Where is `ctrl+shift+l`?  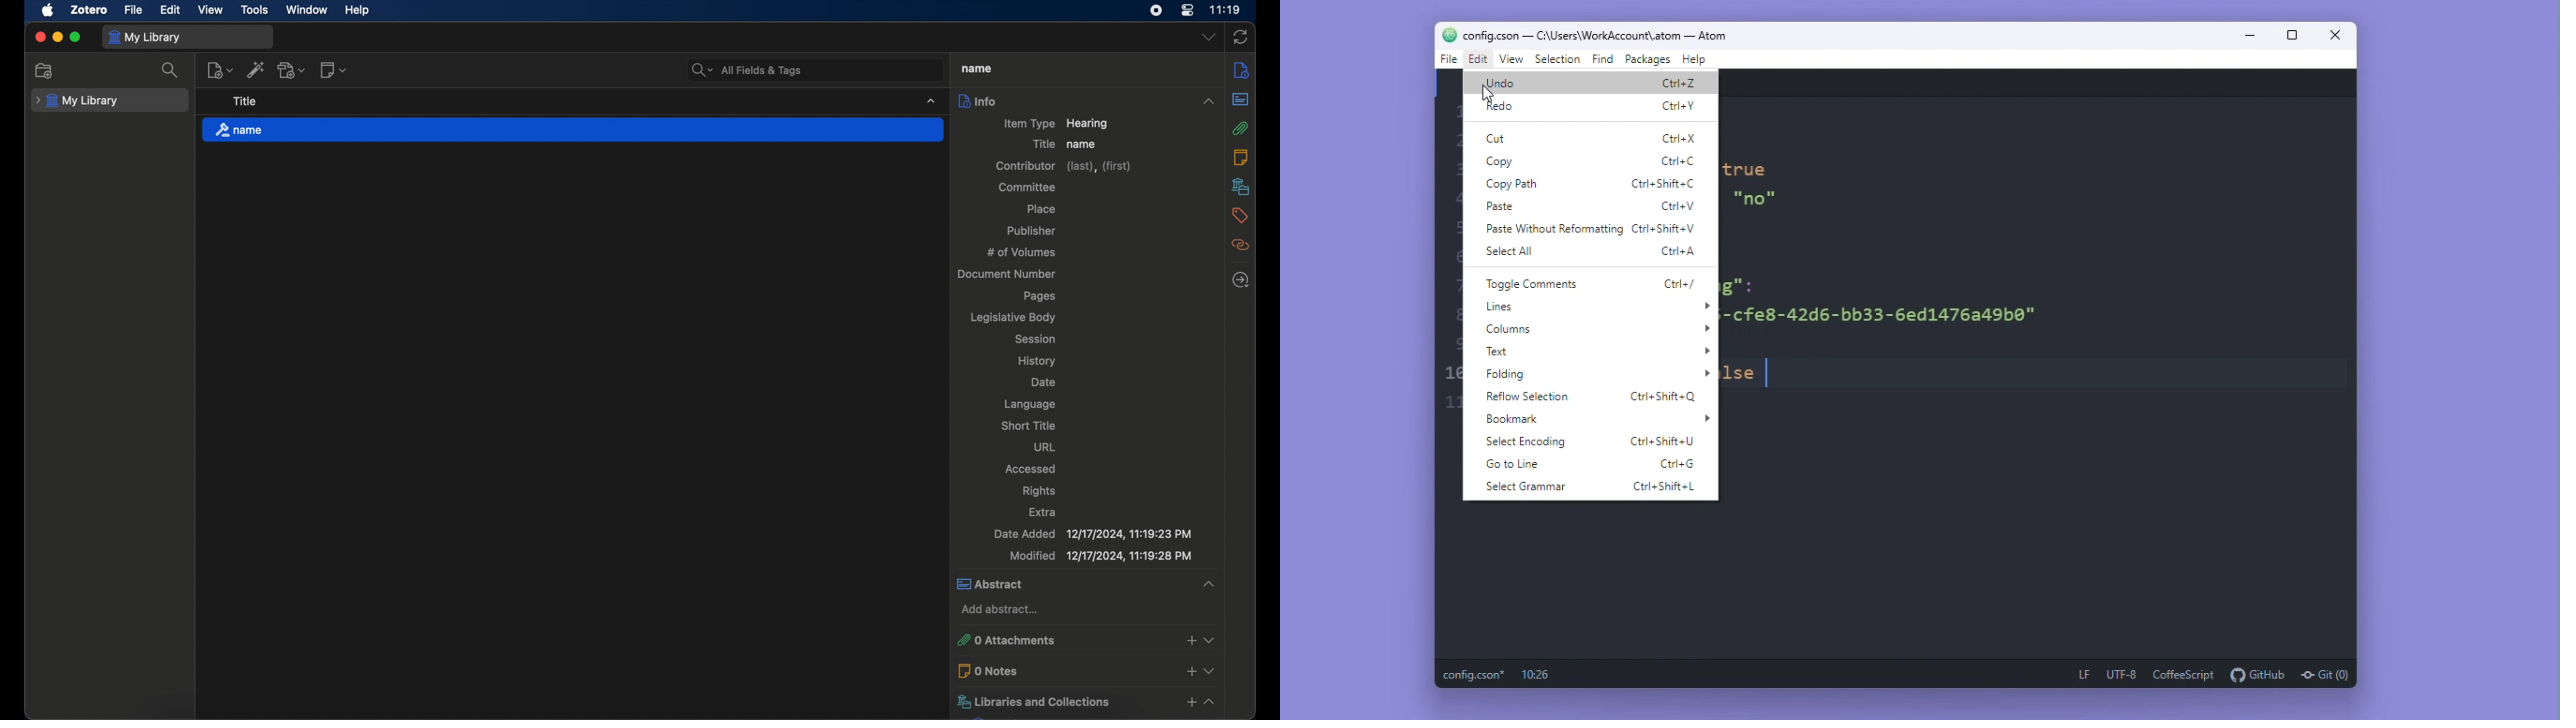
ctrl+shift+l is located at coordinates (1665, 489).